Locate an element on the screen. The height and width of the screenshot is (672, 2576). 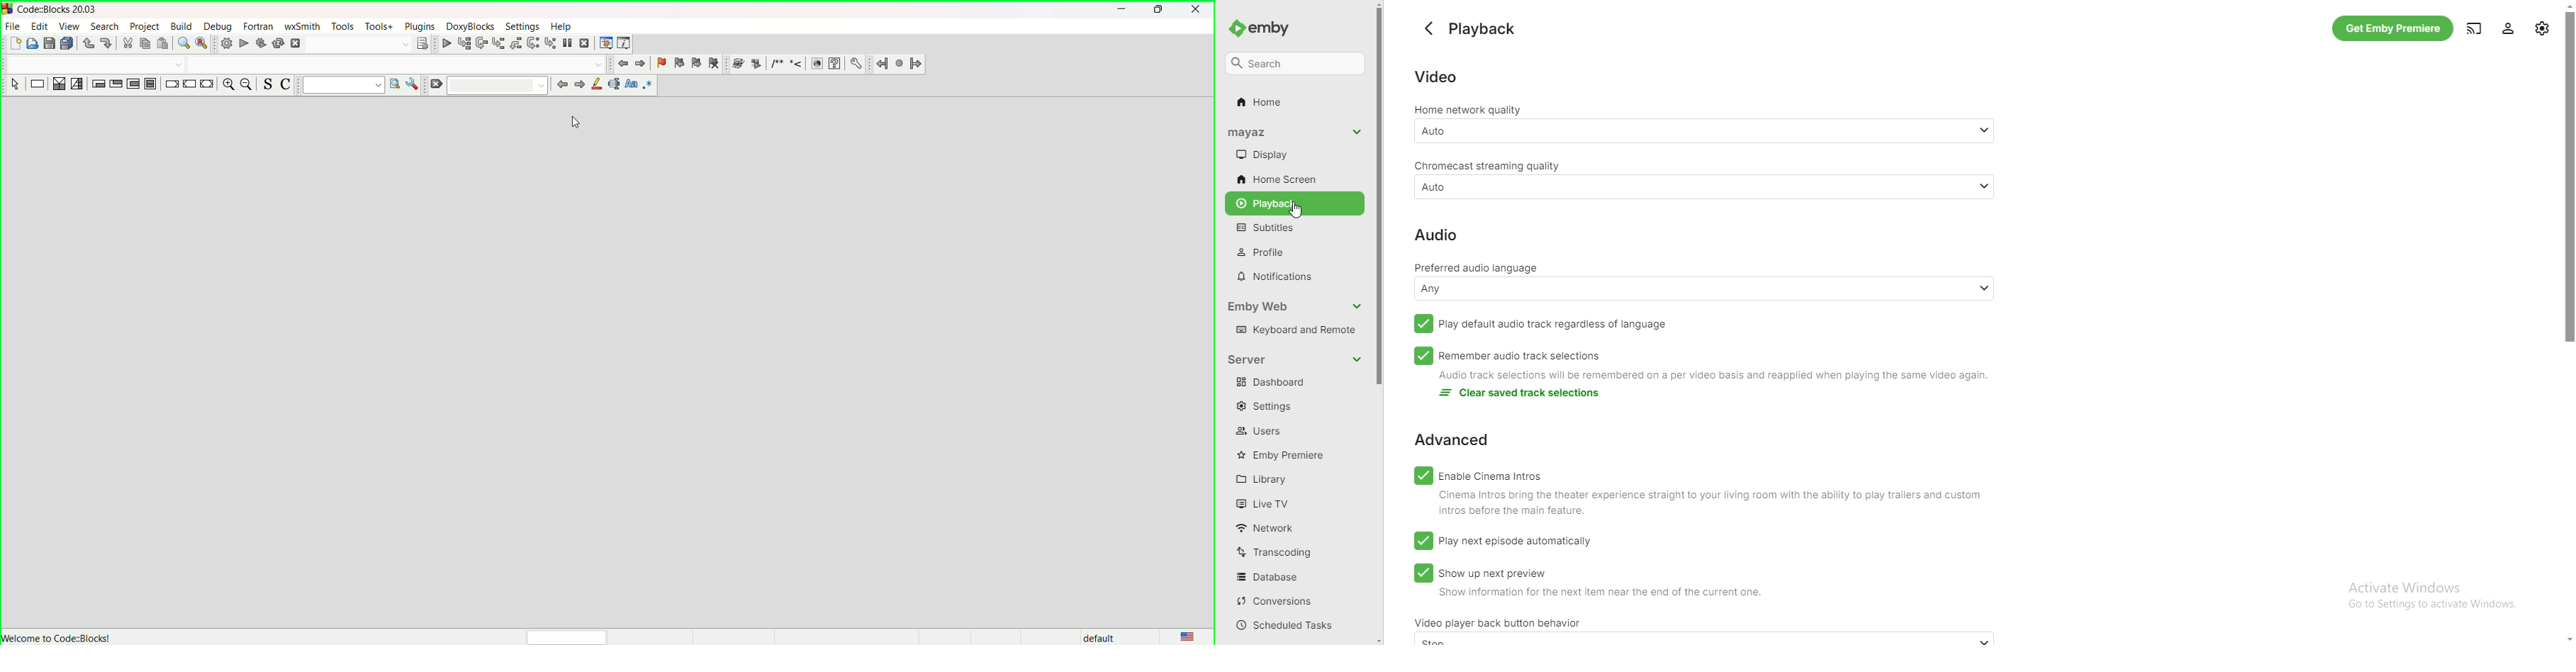
go back is located at coordinates (1429, 29).